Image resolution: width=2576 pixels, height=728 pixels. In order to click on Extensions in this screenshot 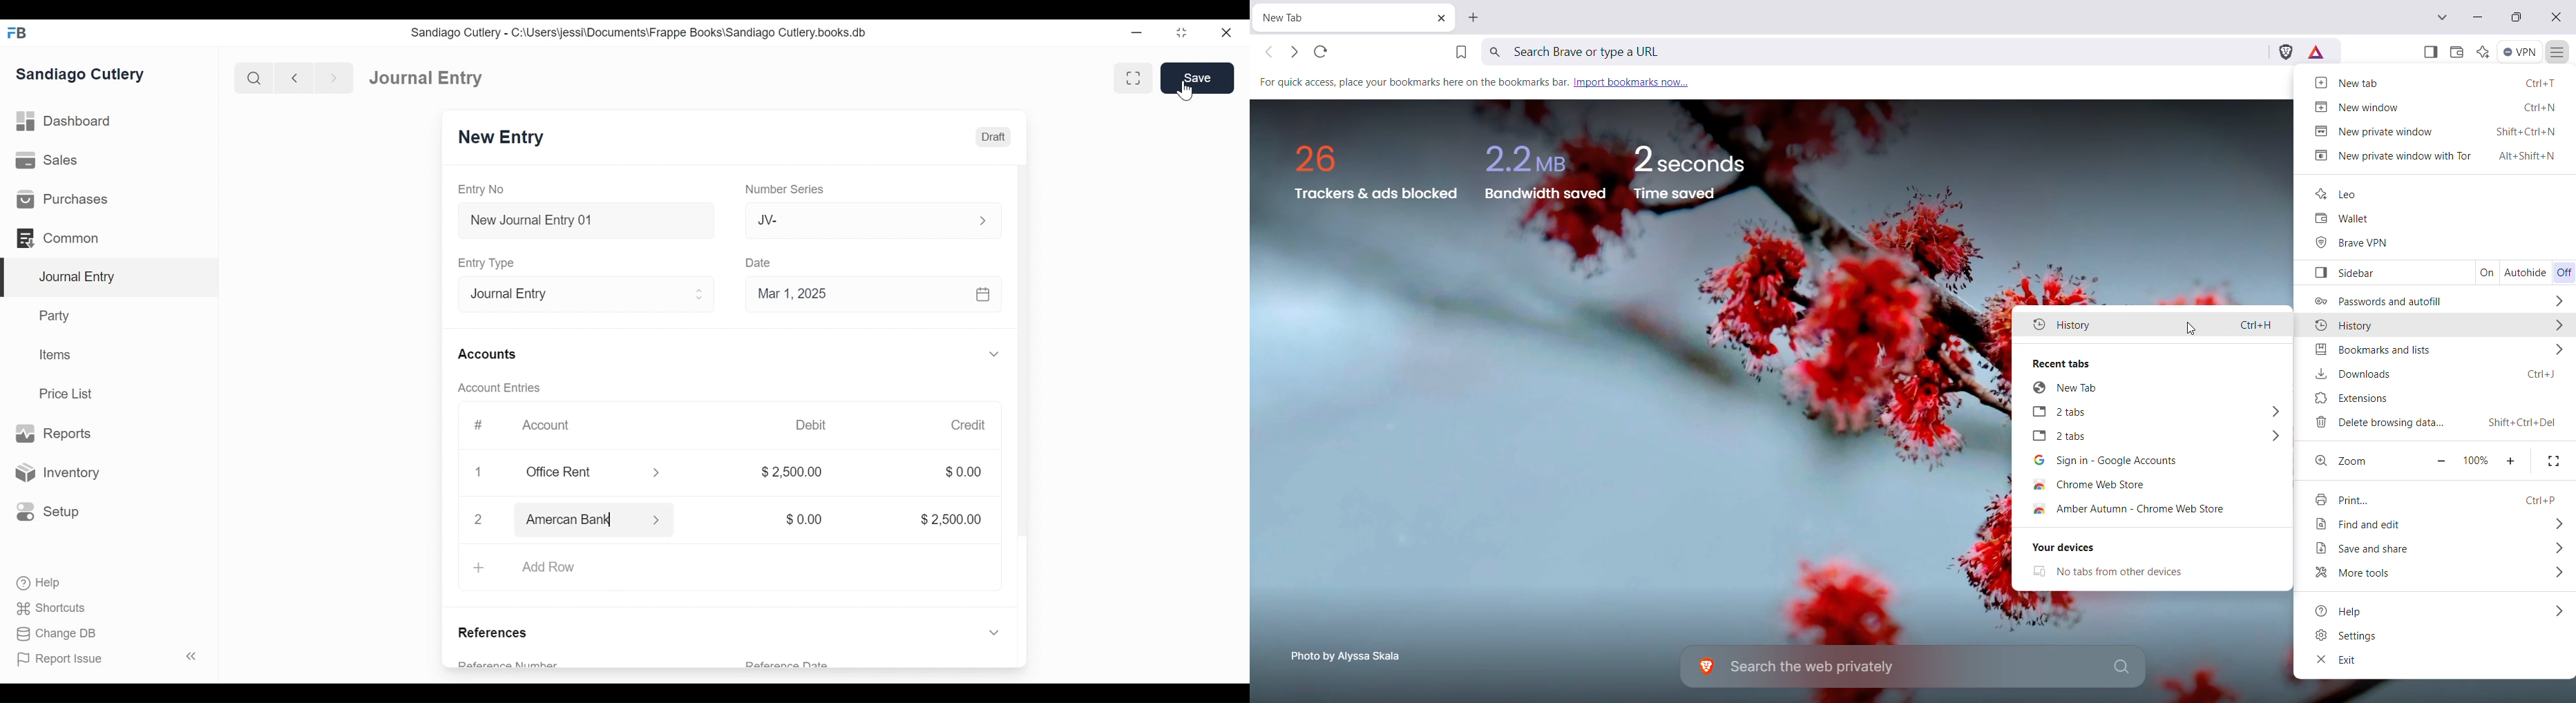, I will do `click(2432, 398)`.